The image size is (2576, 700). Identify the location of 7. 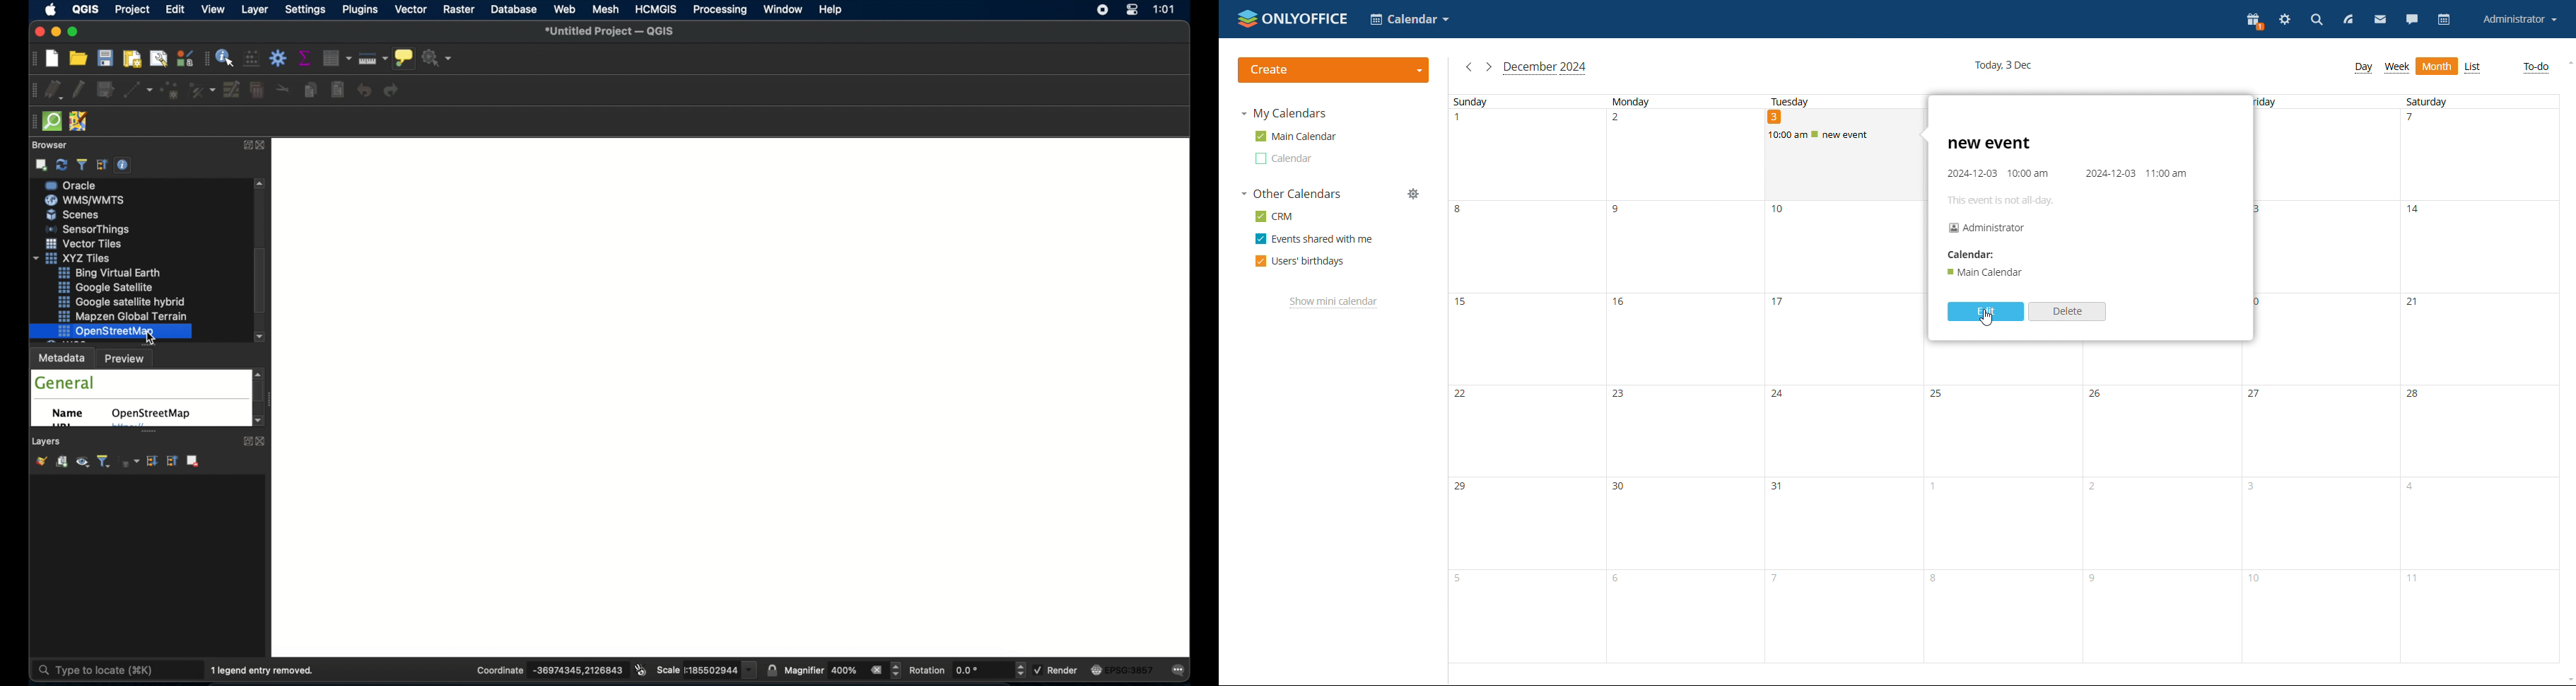
(2480, 154).